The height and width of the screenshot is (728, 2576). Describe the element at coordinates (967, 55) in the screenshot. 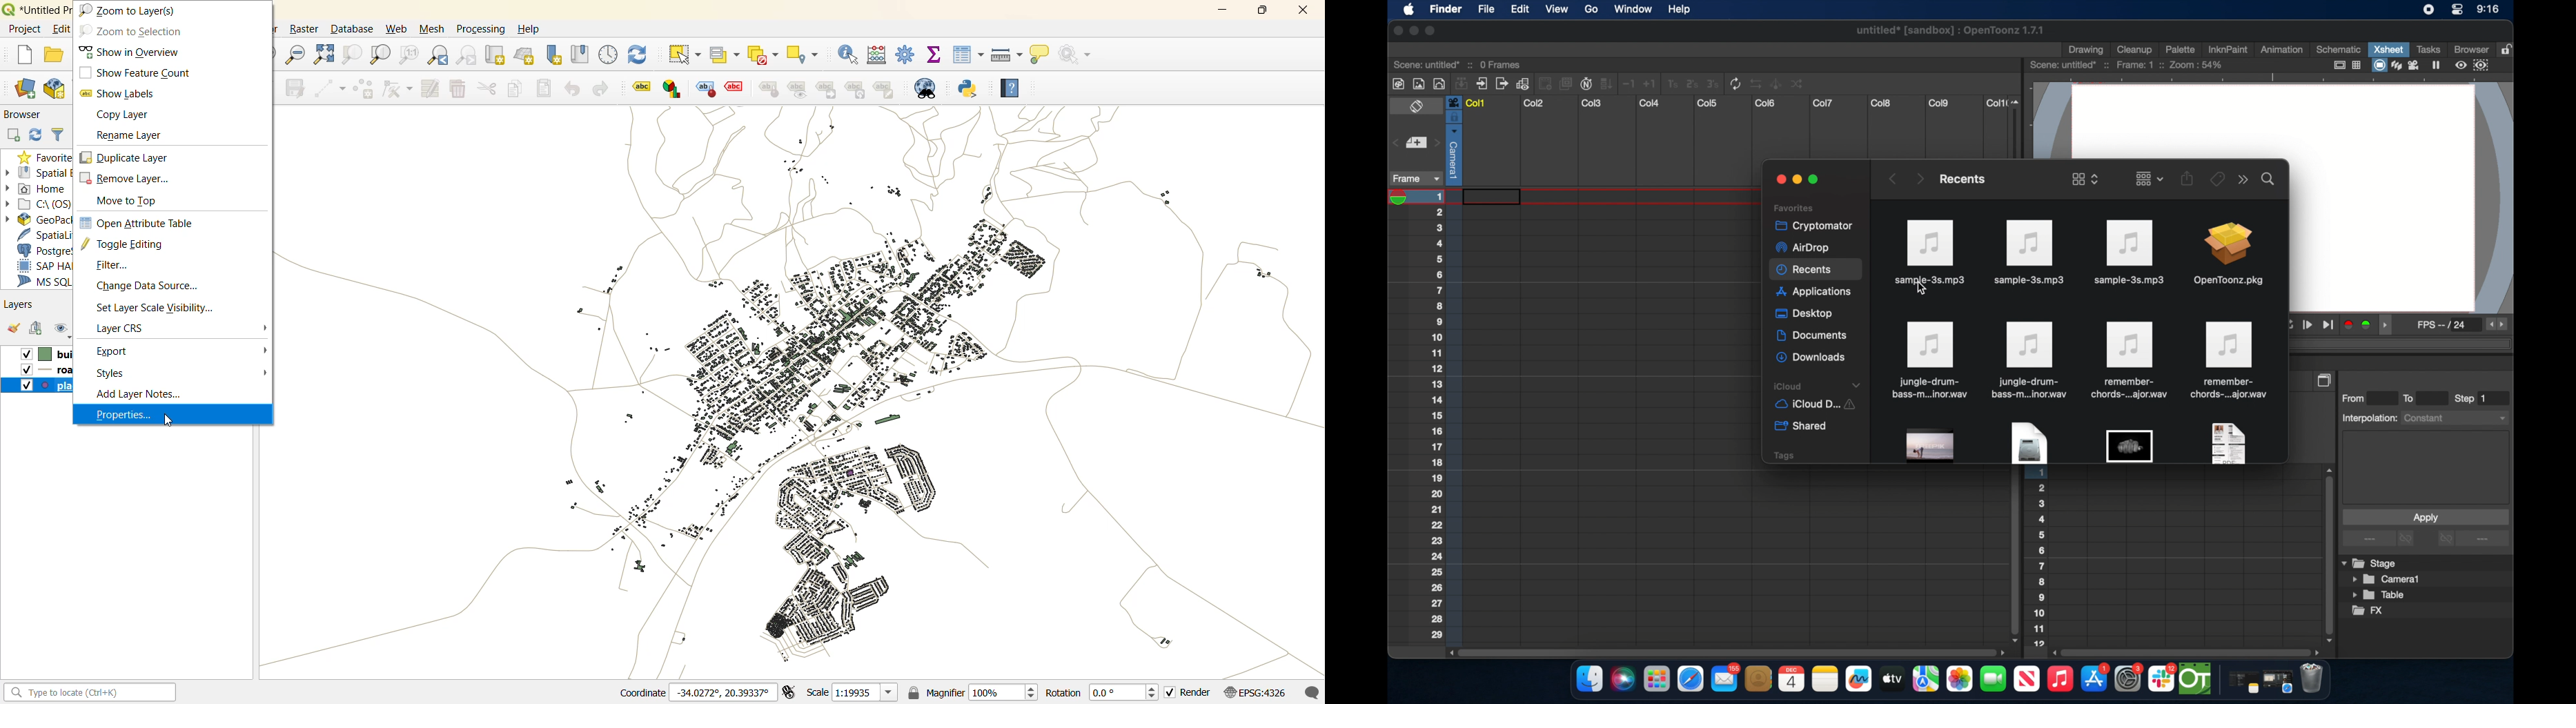

I see `attributes table` at that location.